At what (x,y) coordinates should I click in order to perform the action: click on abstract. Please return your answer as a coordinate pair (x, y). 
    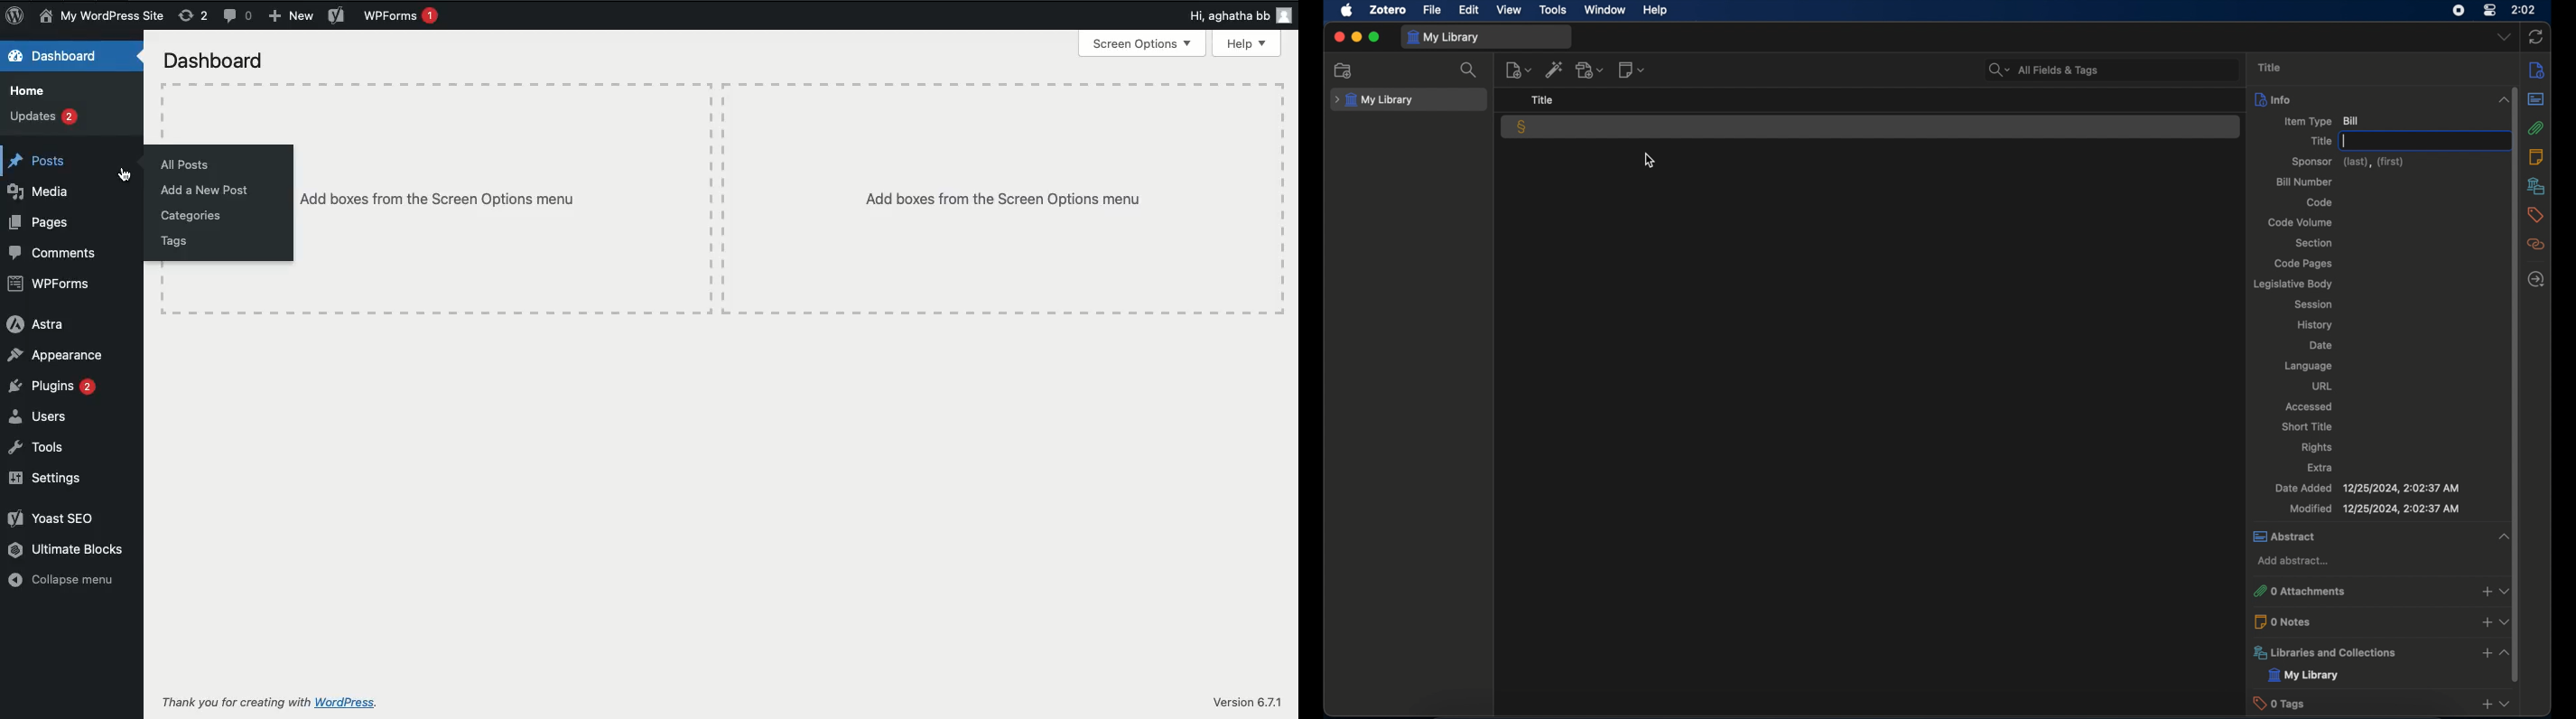
    Looking at the image, I should click on (2381, 536).